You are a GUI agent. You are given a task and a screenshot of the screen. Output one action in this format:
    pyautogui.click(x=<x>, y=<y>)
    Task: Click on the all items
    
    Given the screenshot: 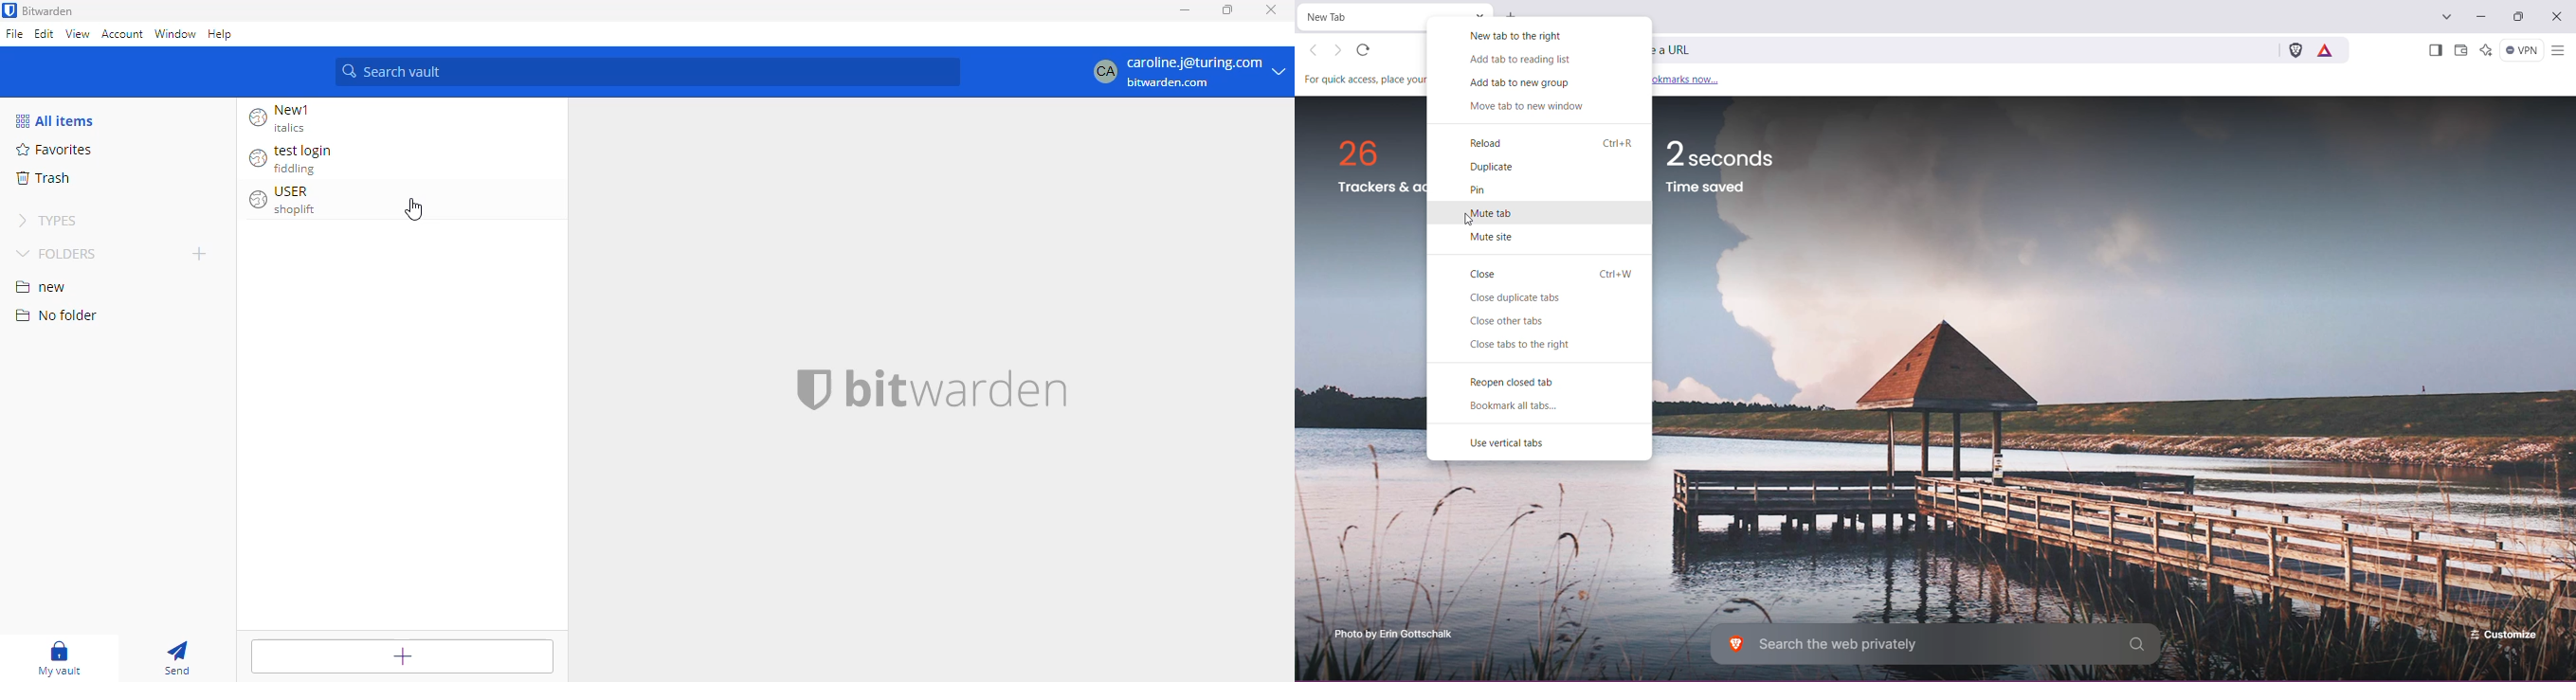 What is the action you would take?
    pyautogui.click(x=57, y=121)
    